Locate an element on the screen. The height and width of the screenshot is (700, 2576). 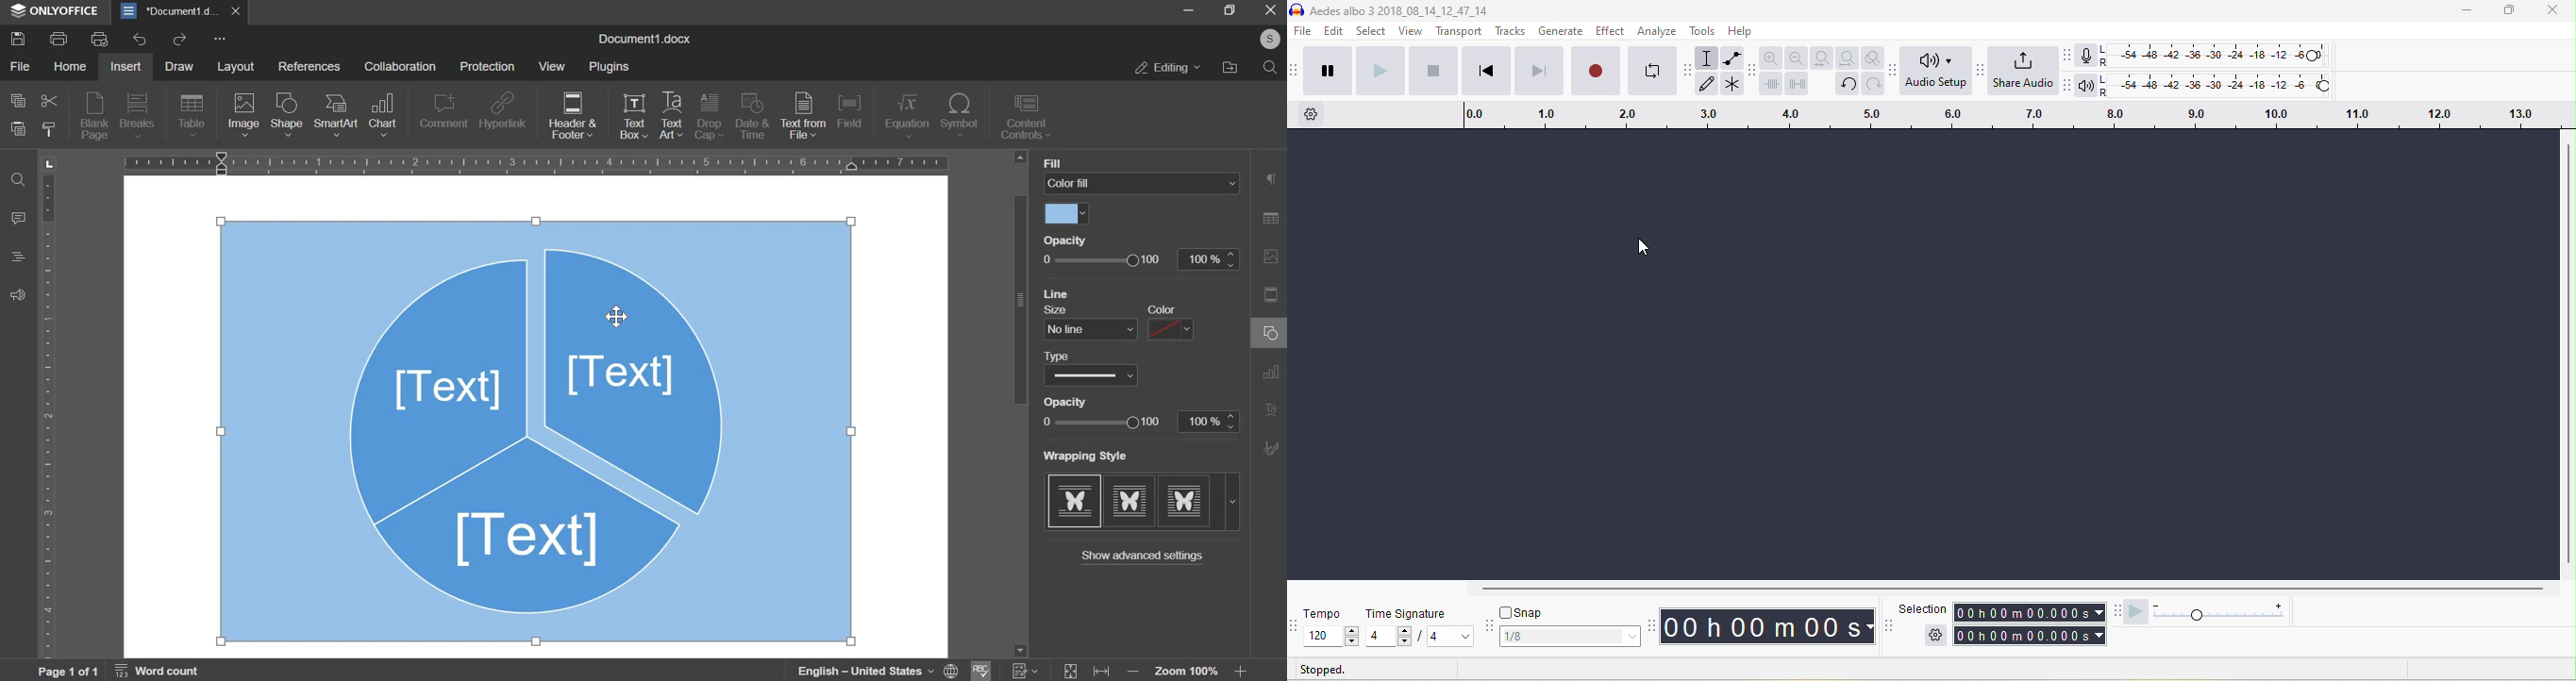
cut is located at coordinates (49, 103).